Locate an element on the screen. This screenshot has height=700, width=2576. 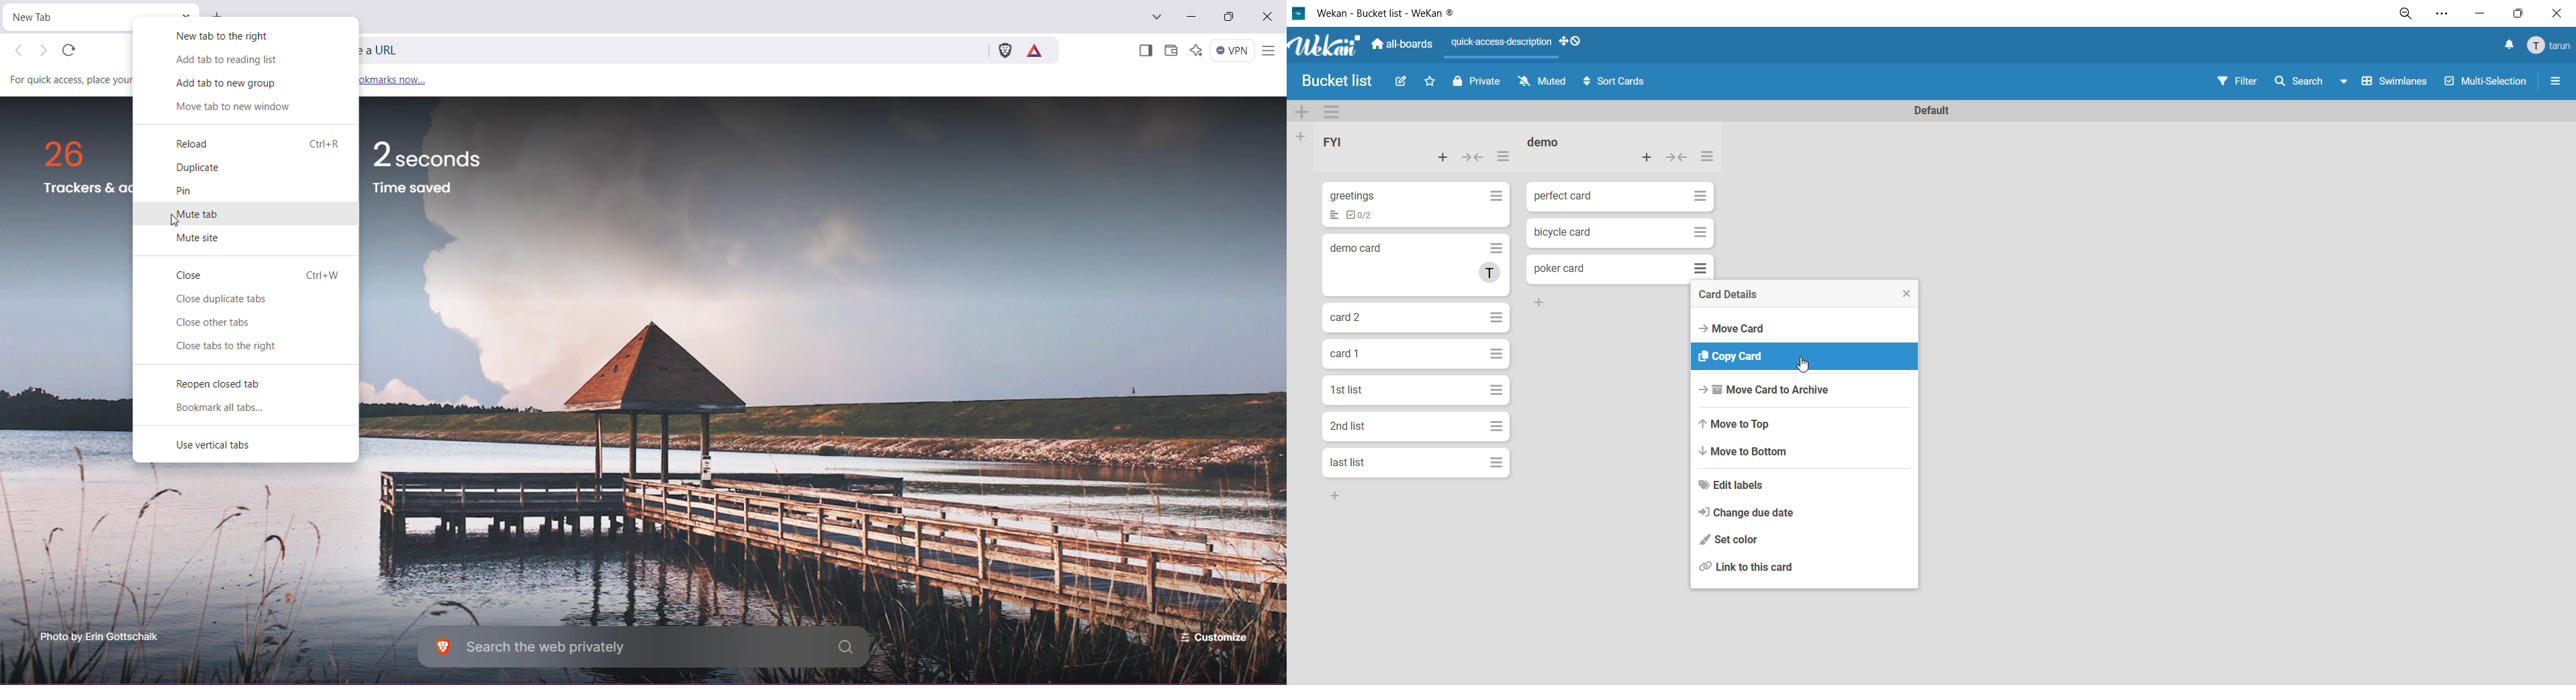
move to top is located at coordinates (1739, 426).